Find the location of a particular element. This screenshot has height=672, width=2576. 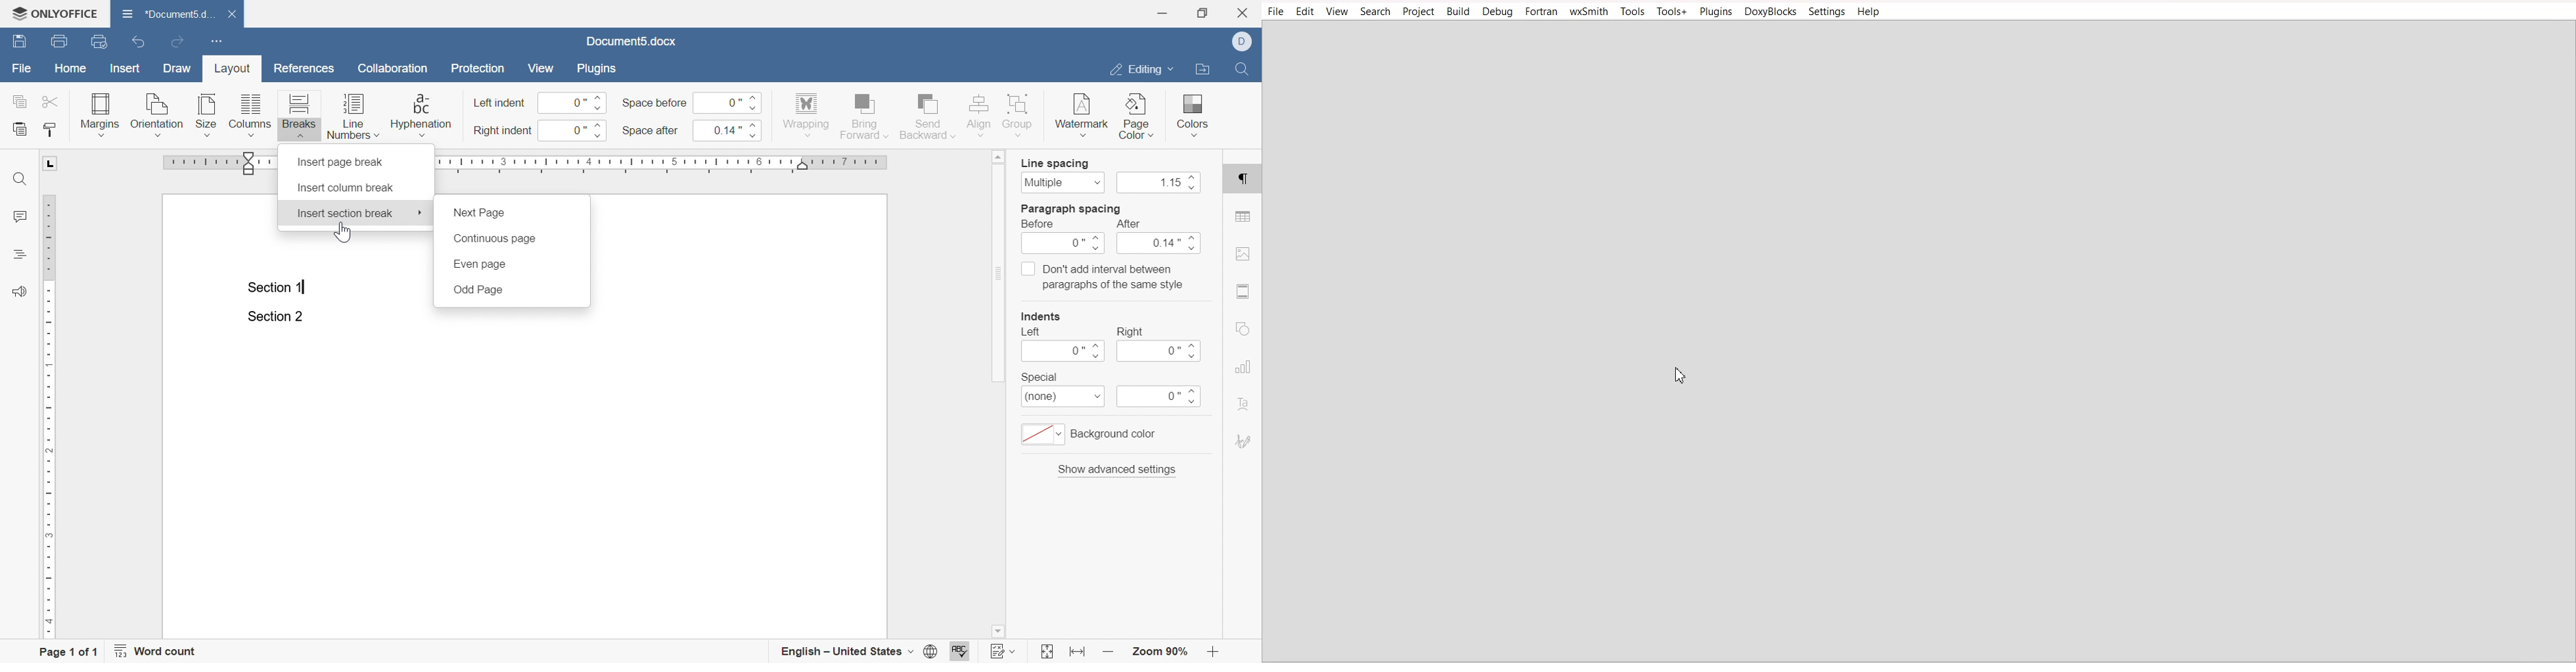

cursor is located at coordinates (341, 233).